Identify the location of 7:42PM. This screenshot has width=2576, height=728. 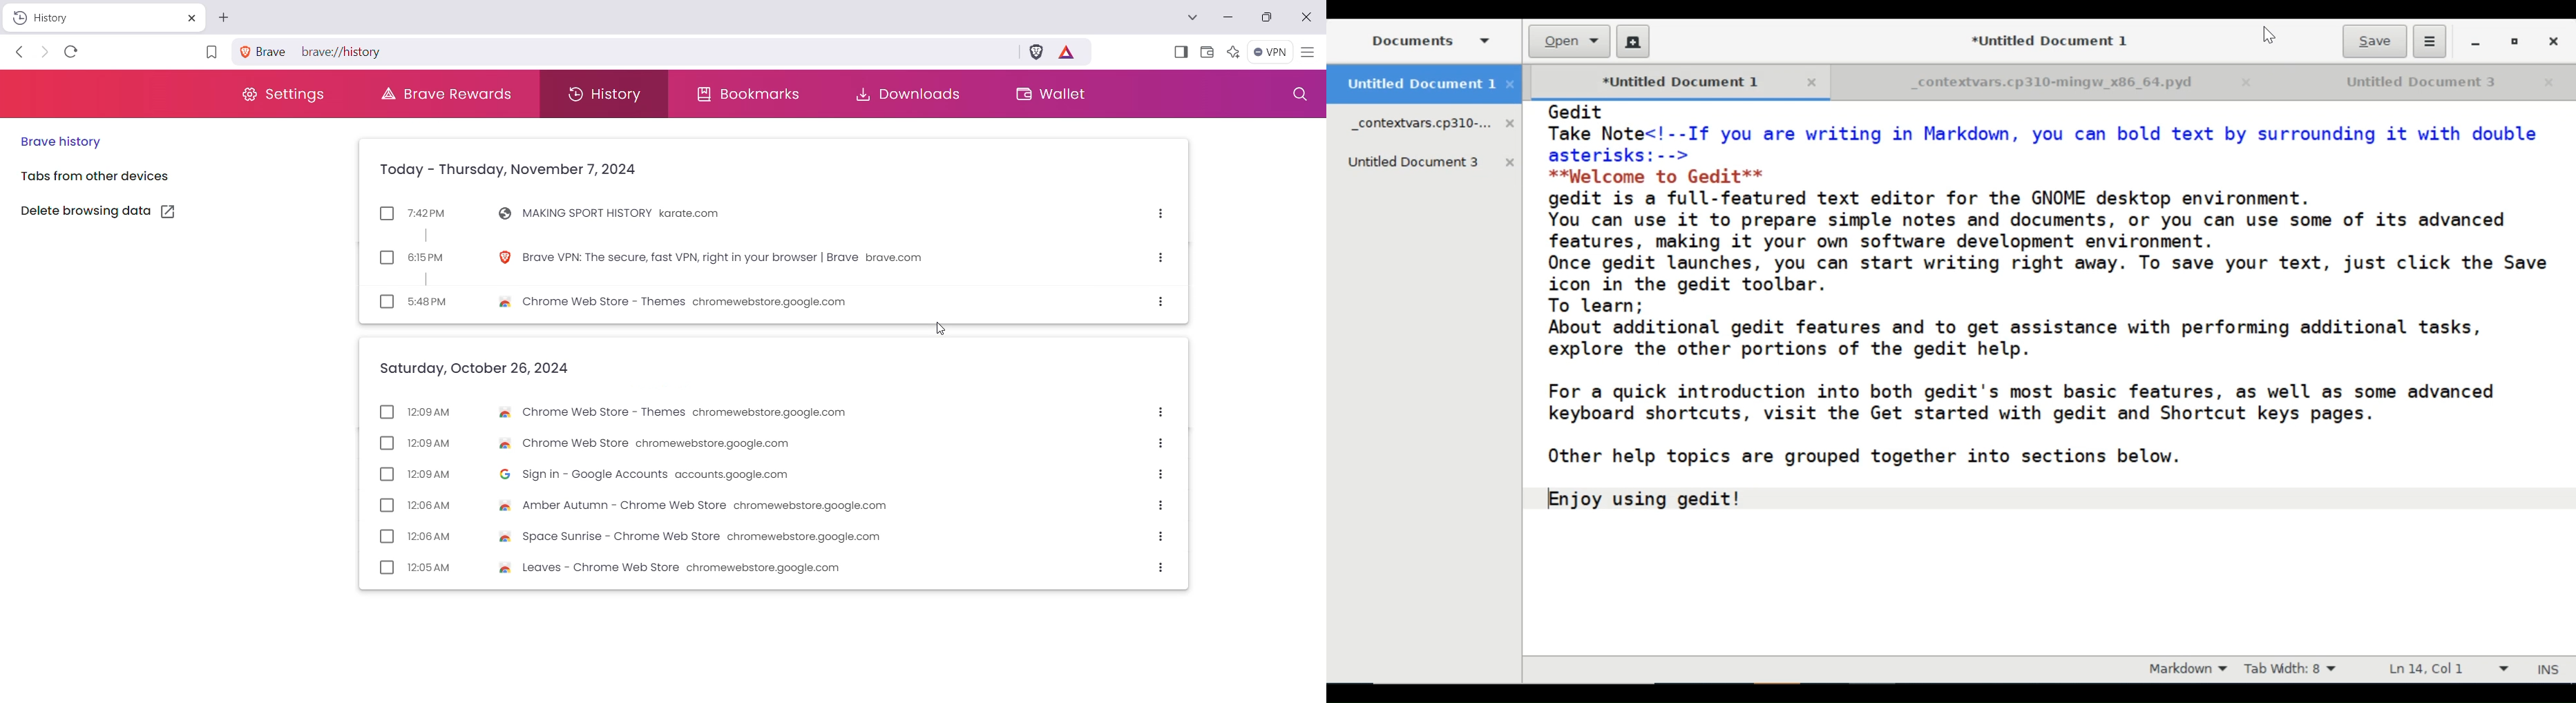
(430, 213).